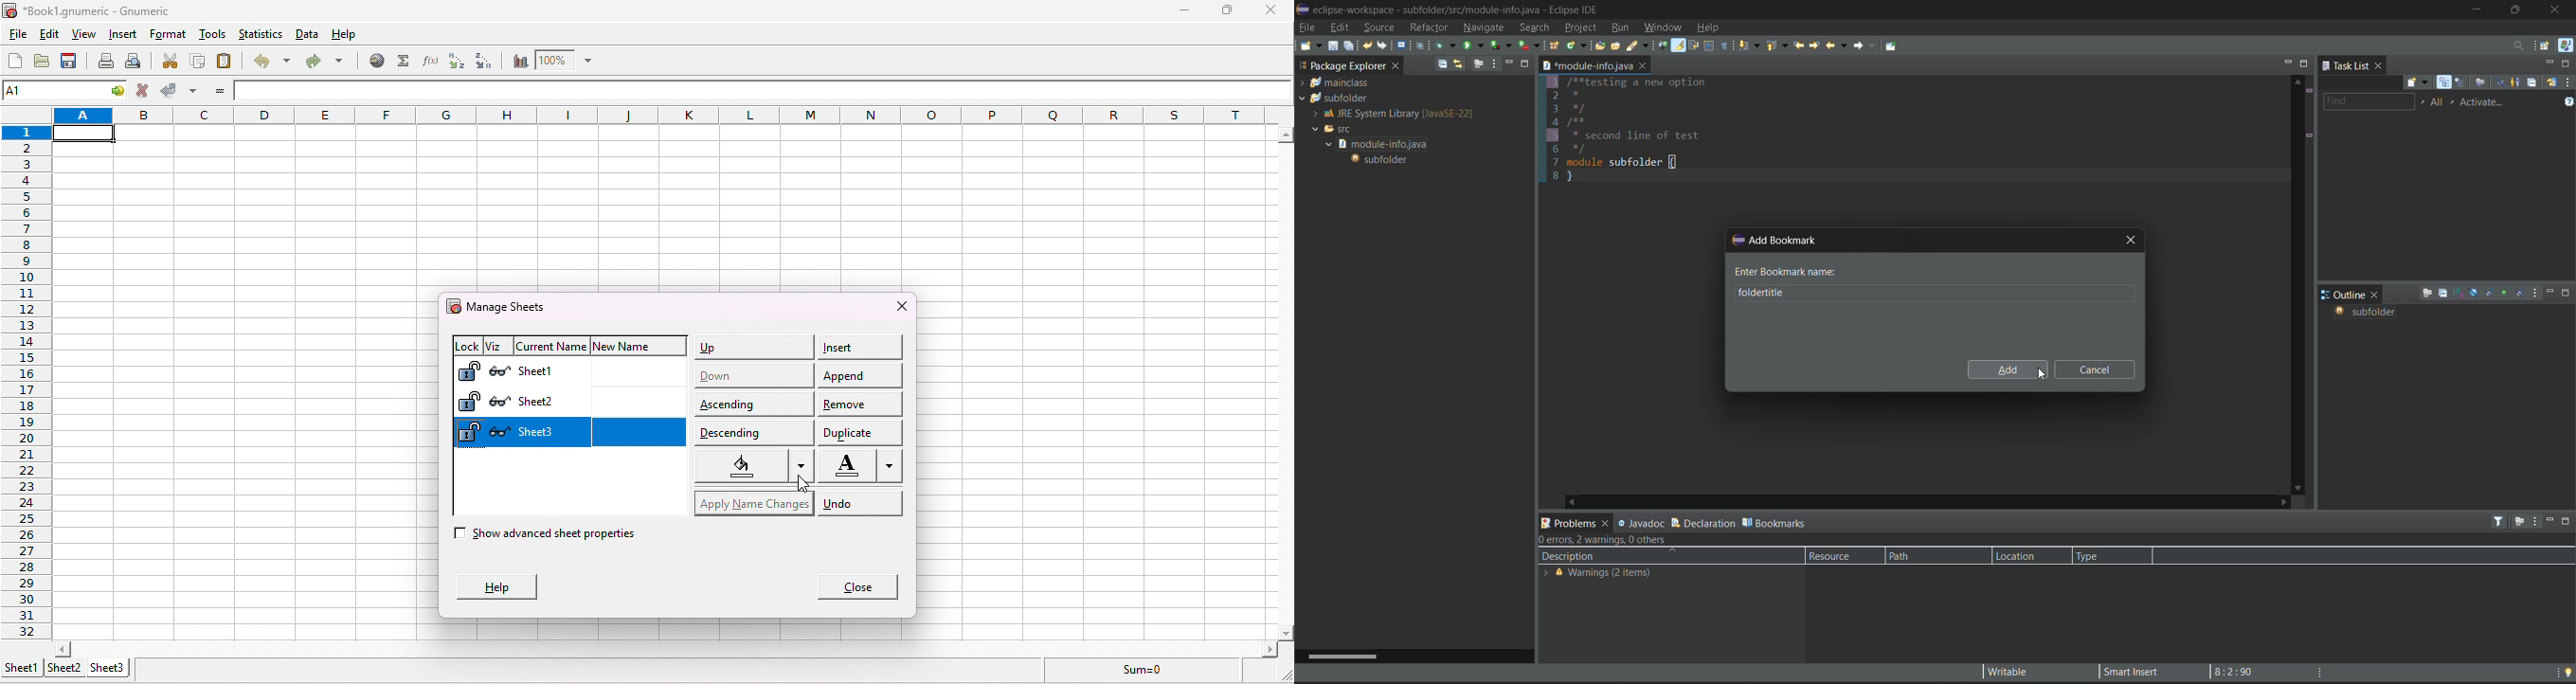  I want to click on coverage, so click(1503, 45).